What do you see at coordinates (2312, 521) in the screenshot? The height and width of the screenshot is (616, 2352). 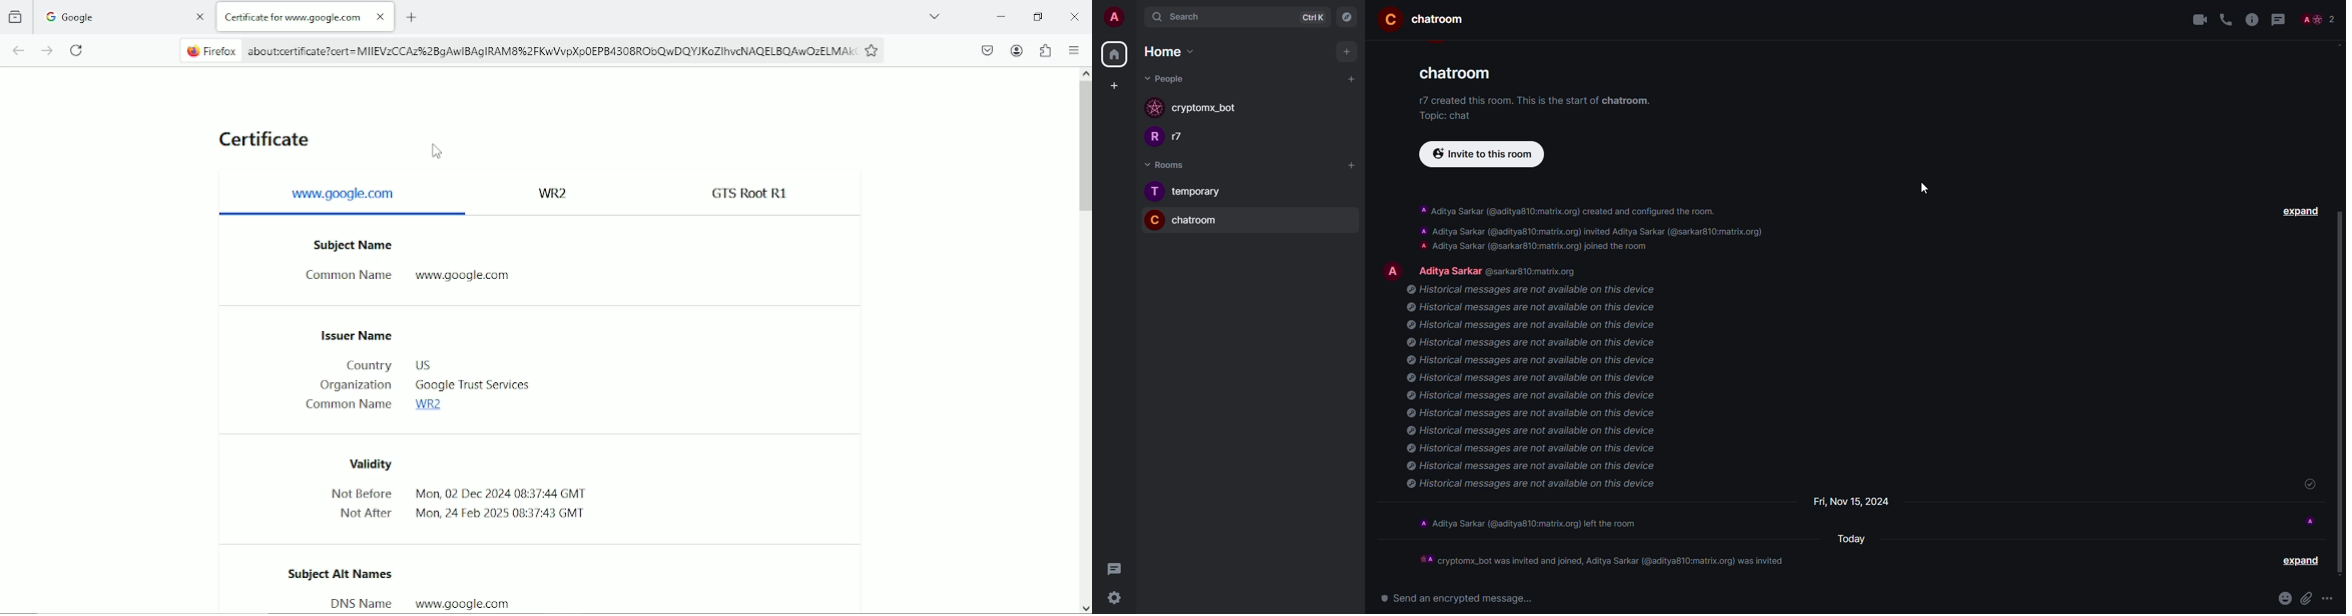 I see `seen` at bounding box center [2312, 521].